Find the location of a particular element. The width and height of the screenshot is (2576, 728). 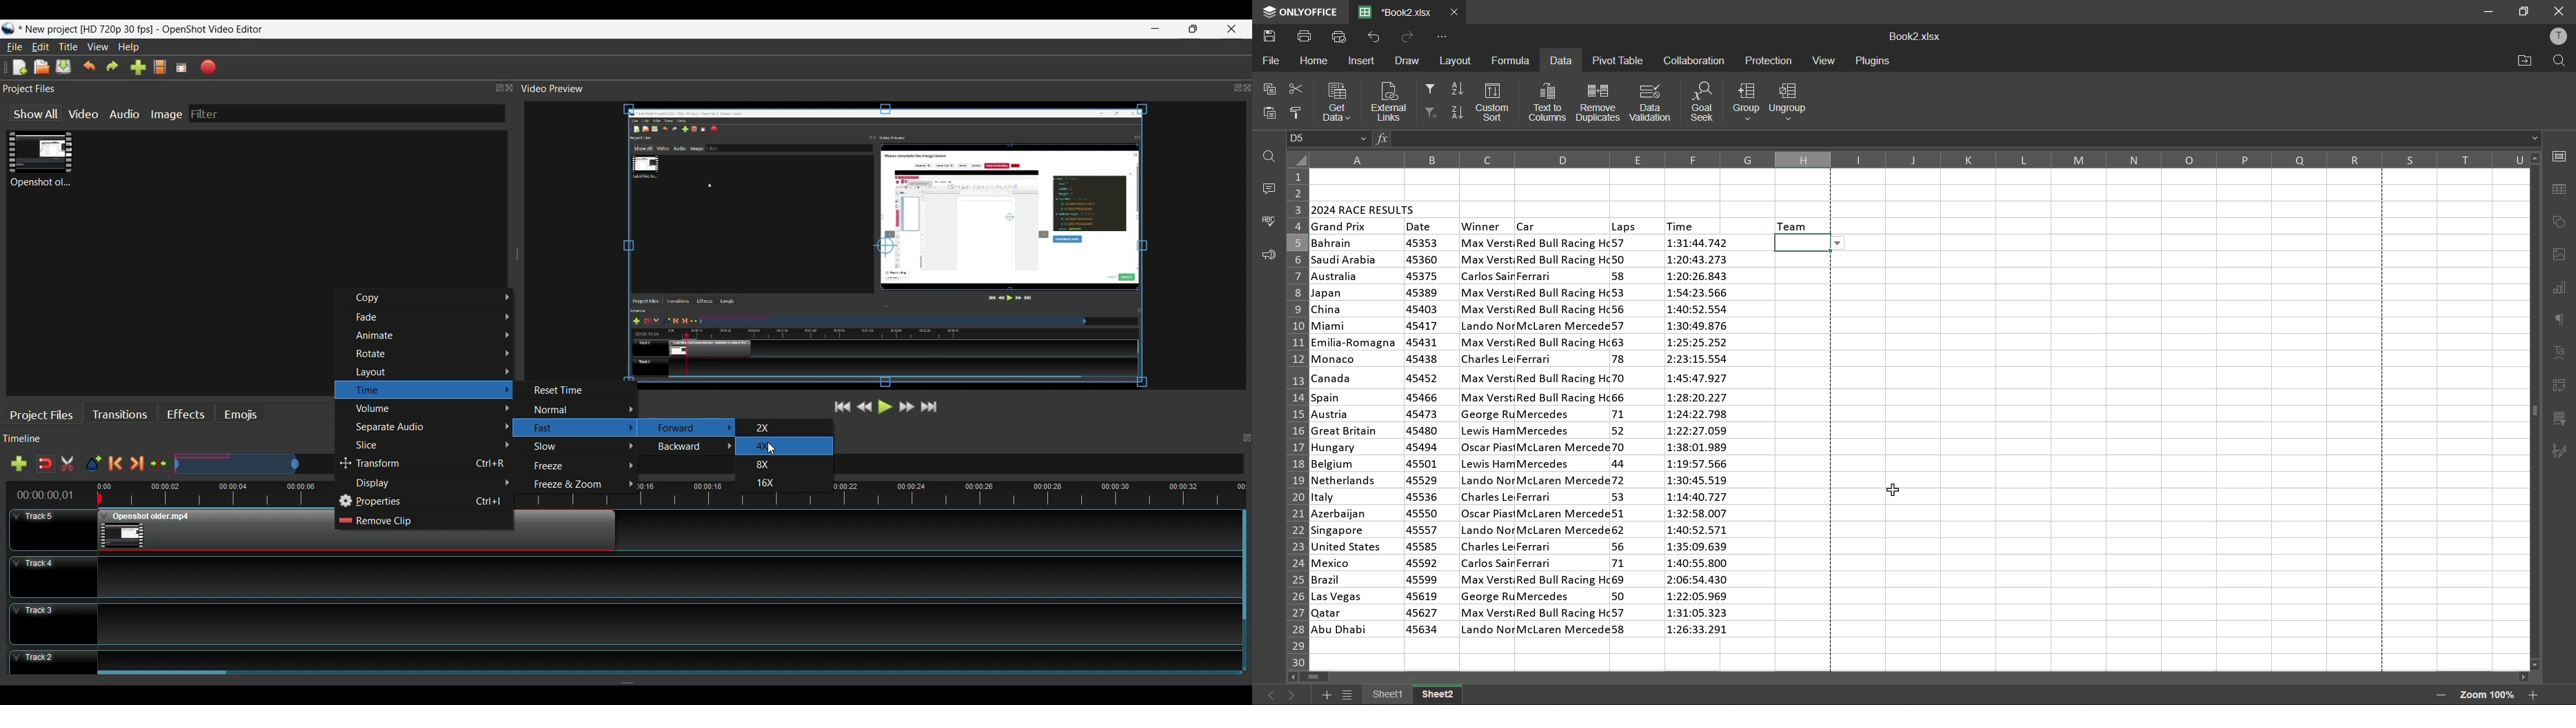

data validation is located at coordinates (1652, 101).